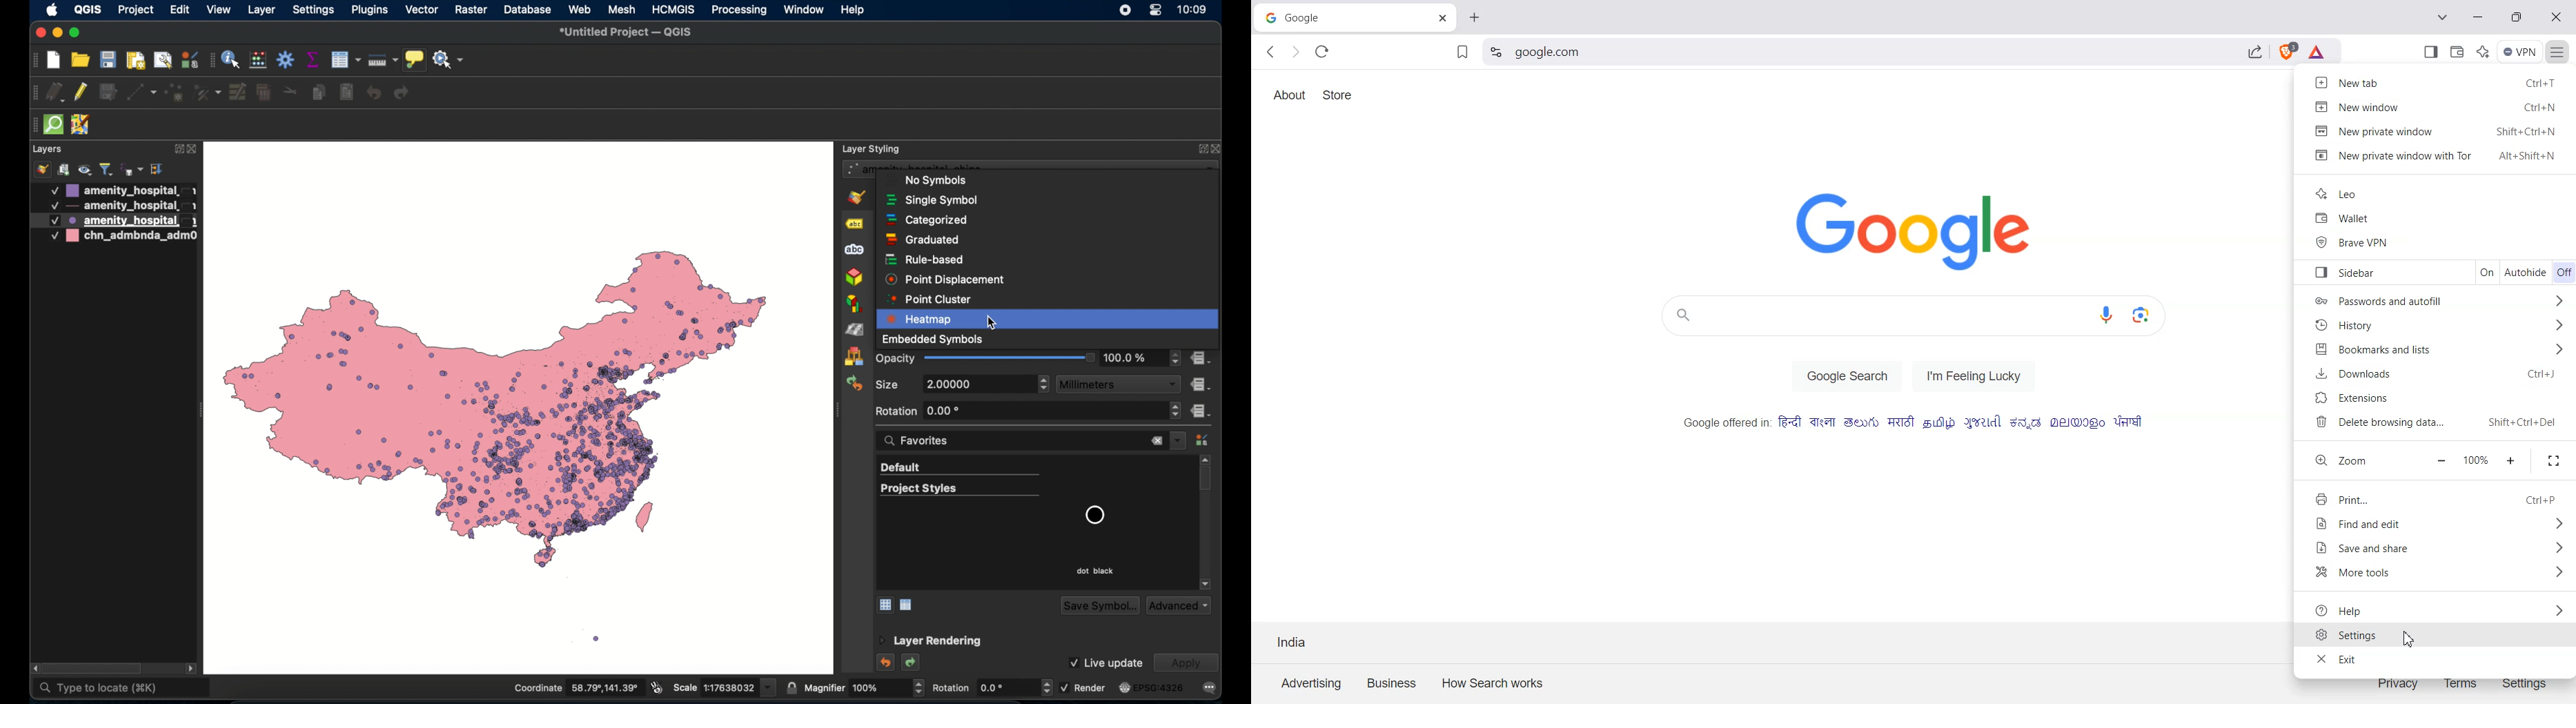  I want to click on show map tips, so click(414, 59).